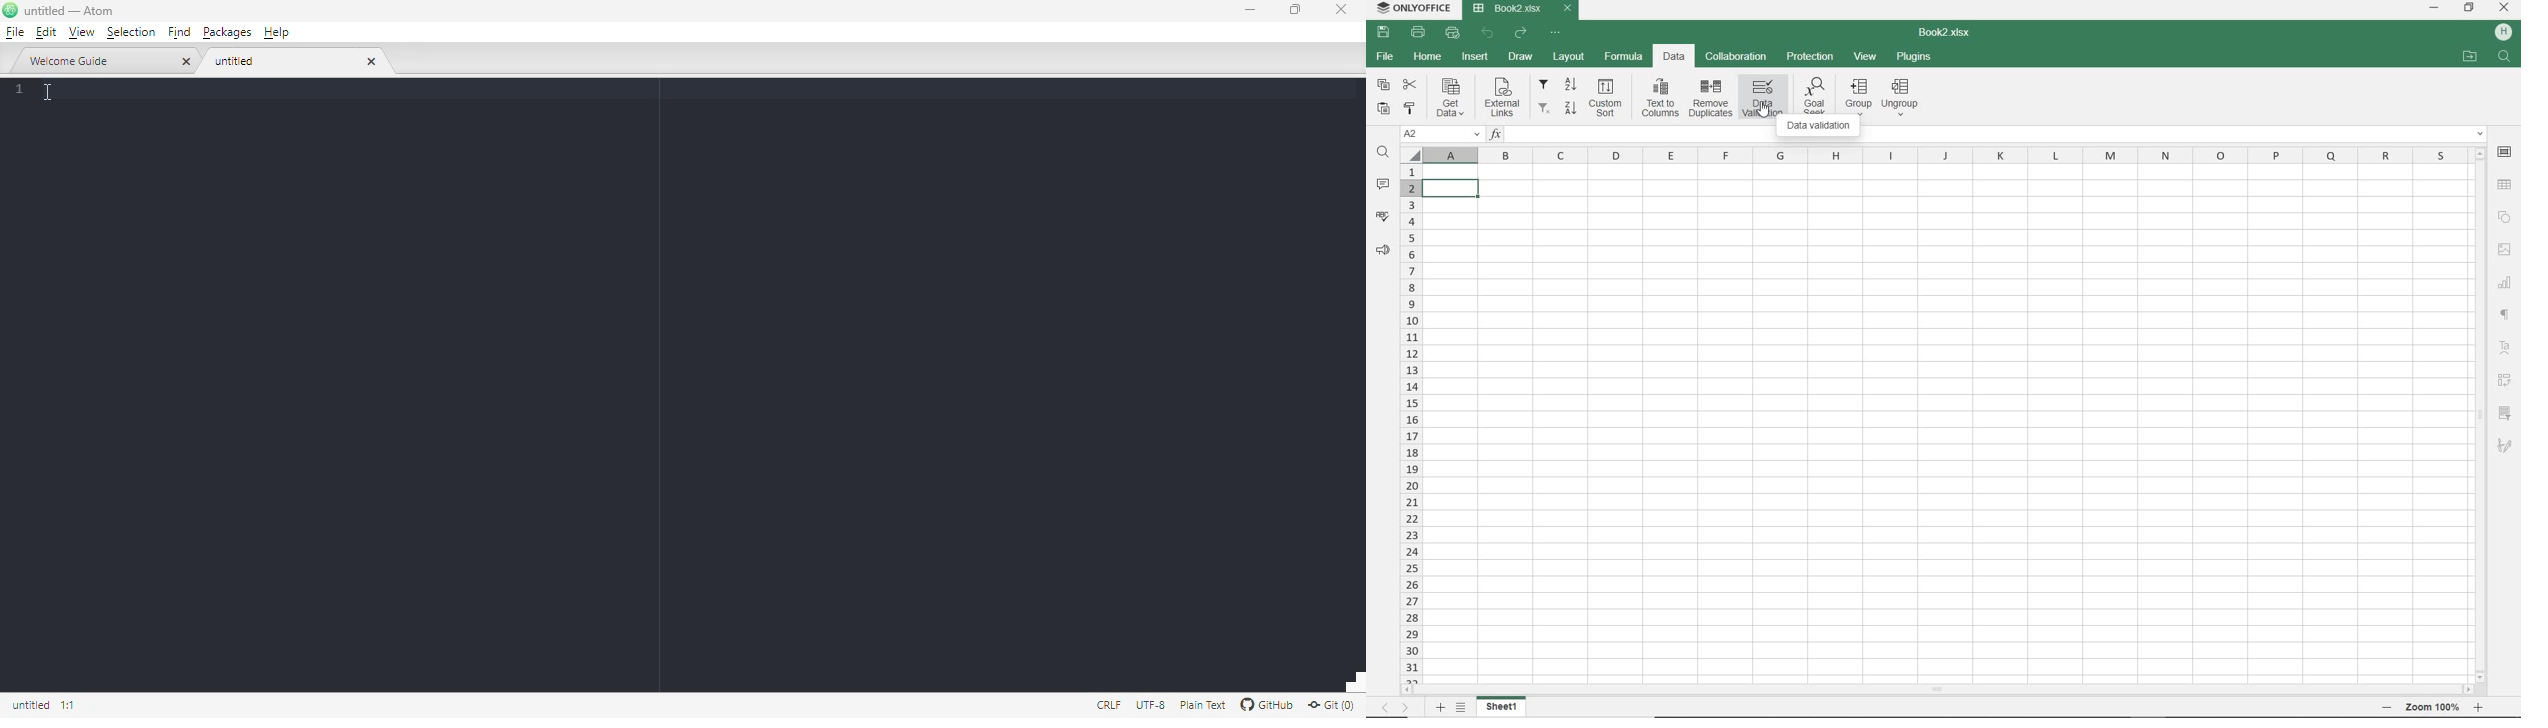  What do you see at coordinates (2504, 8) in the screenshot?
I see `CLOSE` at bounding box center [2504, 8].